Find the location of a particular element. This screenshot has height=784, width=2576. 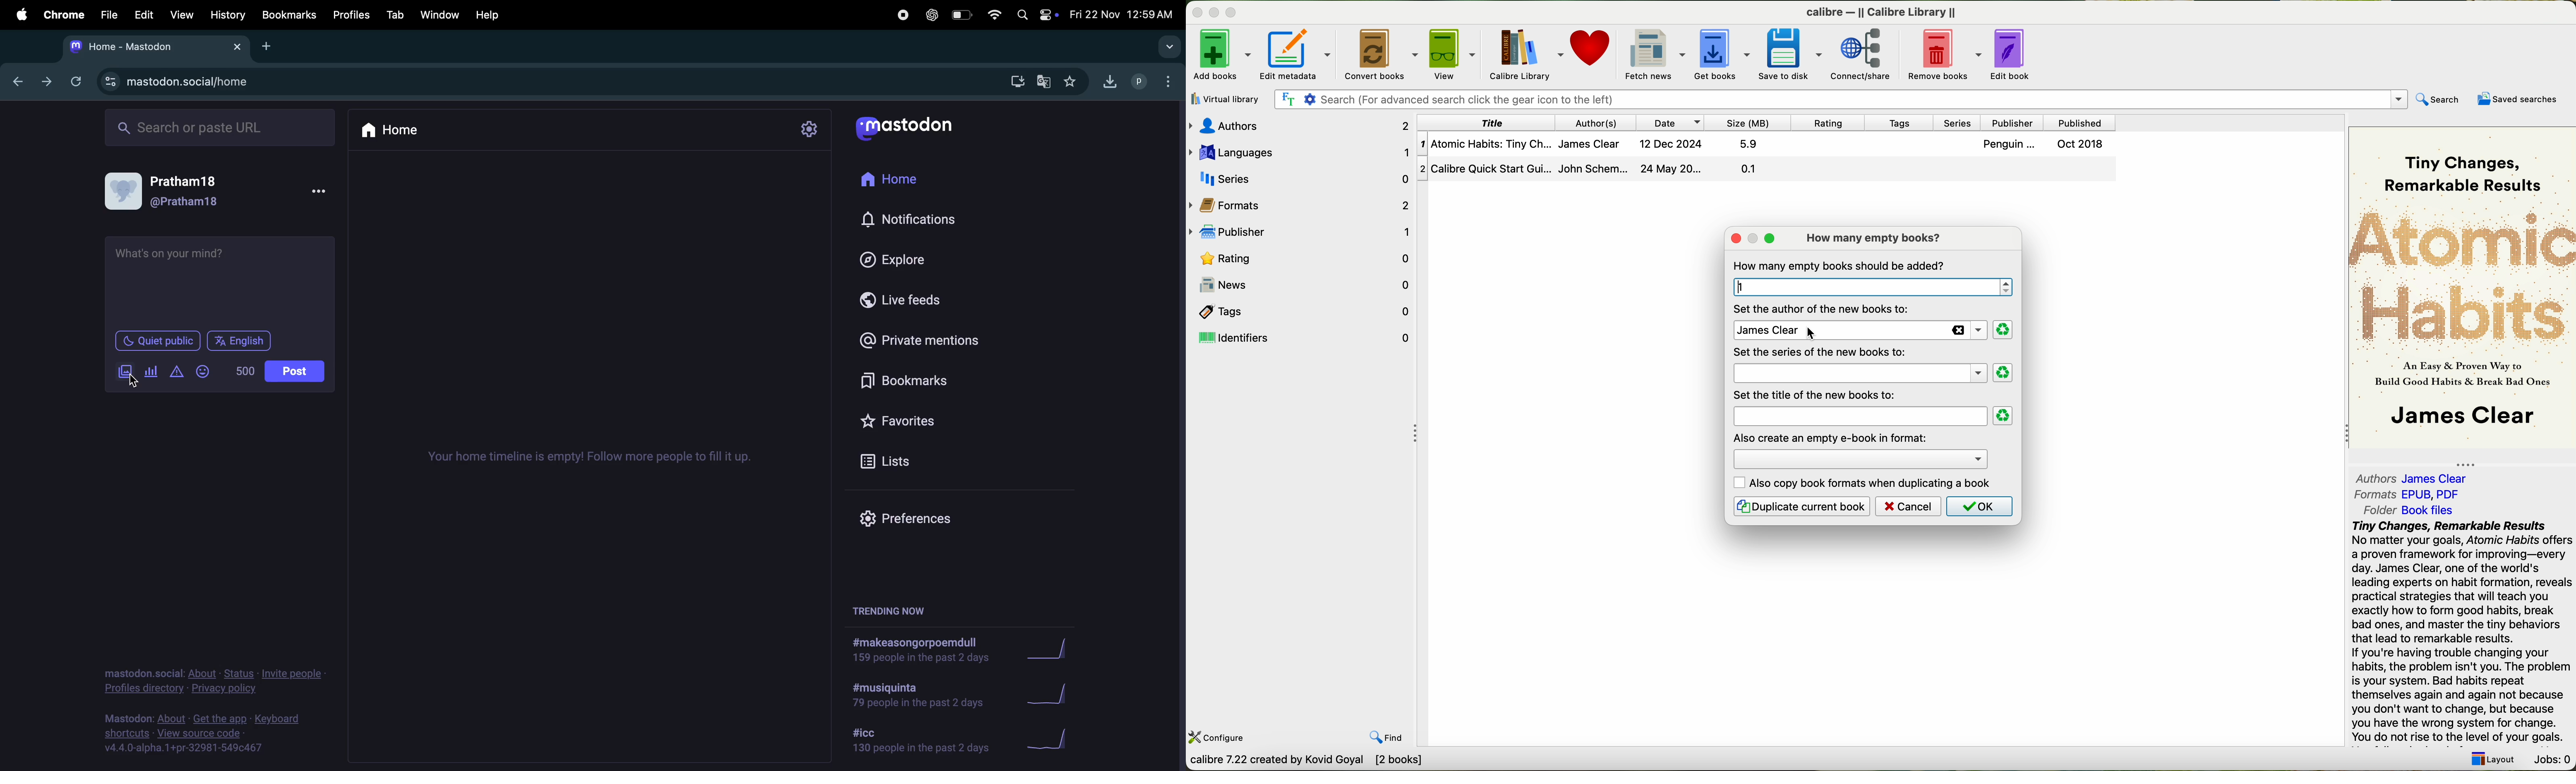

display picture is located at coordinates (124, 190).